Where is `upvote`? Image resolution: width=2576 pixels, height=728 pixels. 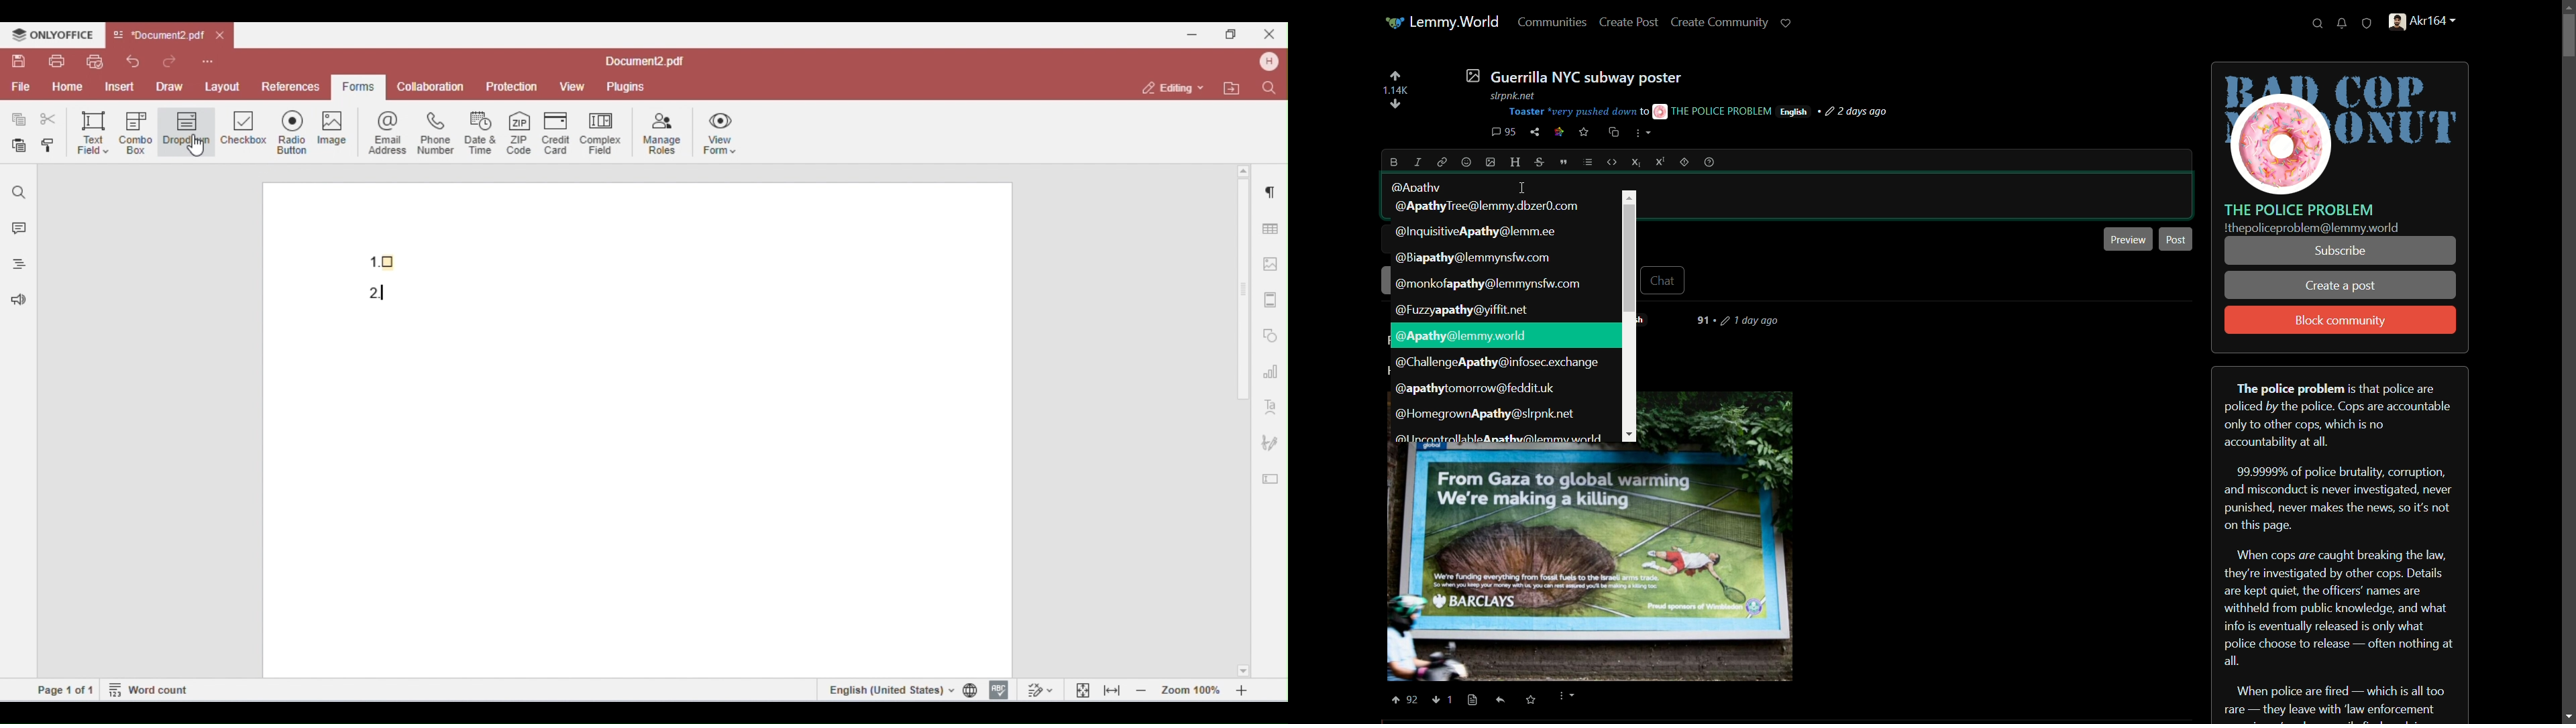
upvote is located at coordinates (1395, 76).